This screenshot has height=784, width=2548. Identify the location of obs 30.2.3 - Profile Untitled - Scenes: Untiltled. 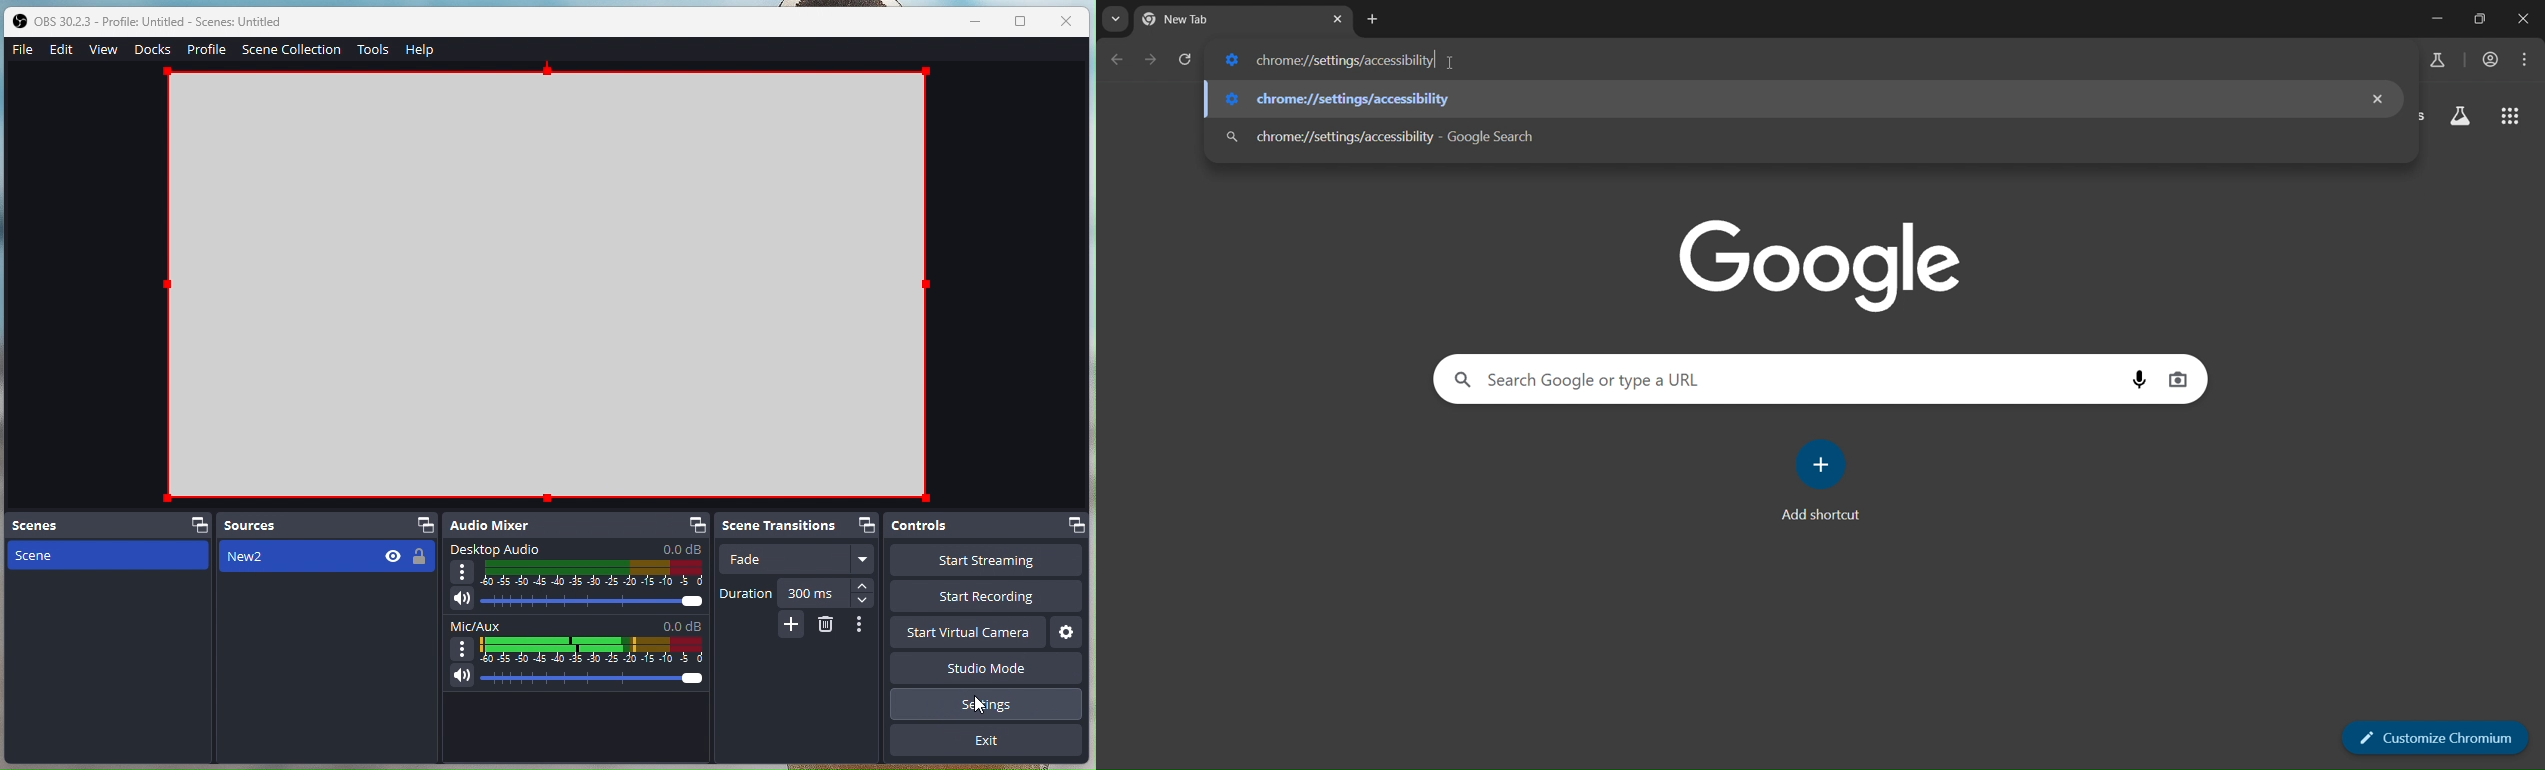
(175, 21).